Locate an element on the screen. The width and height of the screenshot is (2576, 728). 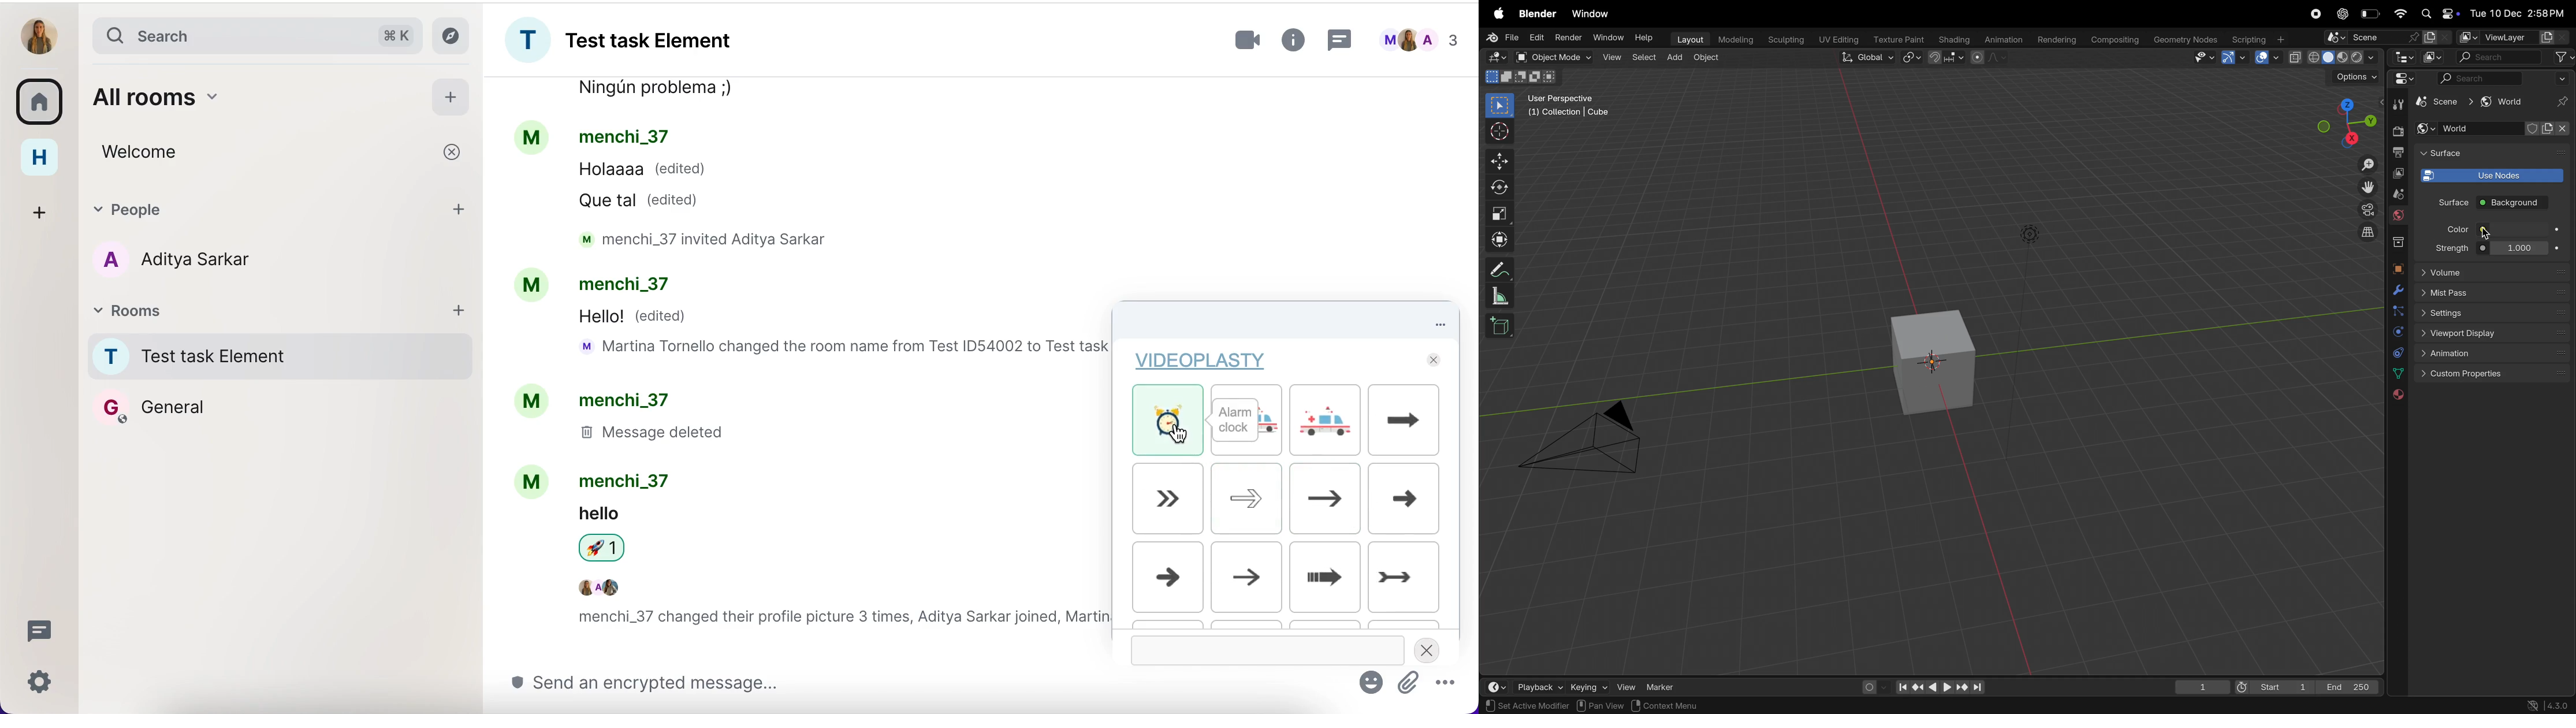
object mode is located at coordinates (1553, 57).